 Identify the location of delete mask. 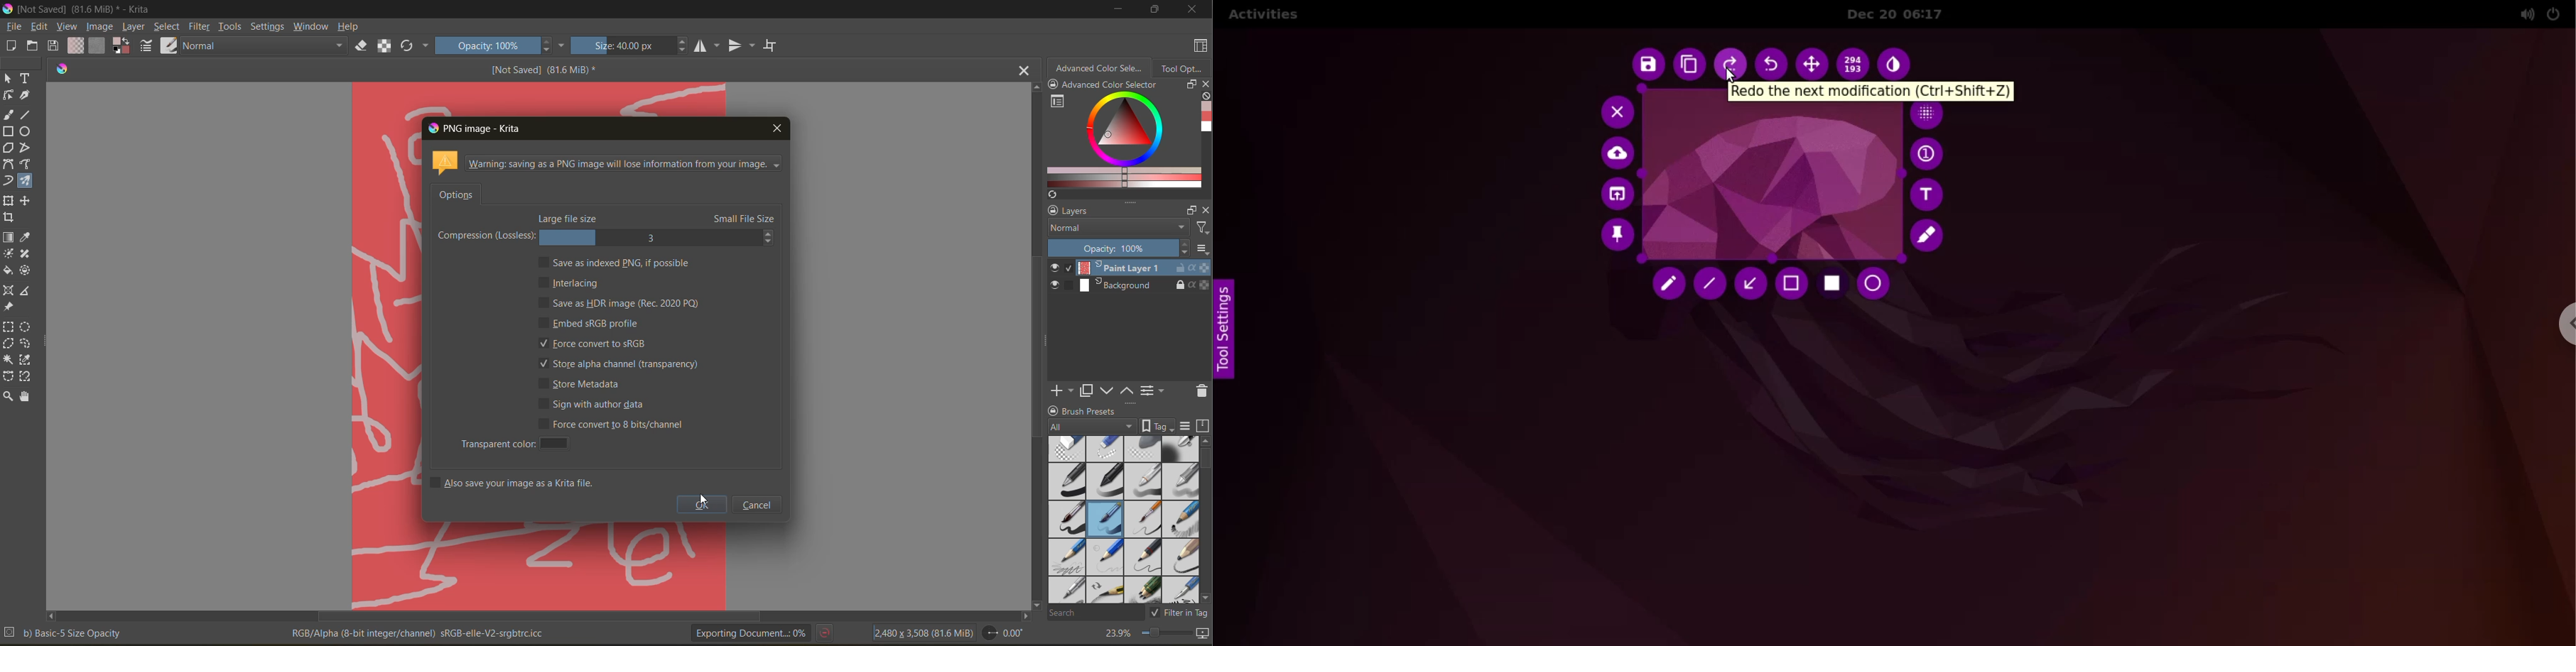
(1201, 393).